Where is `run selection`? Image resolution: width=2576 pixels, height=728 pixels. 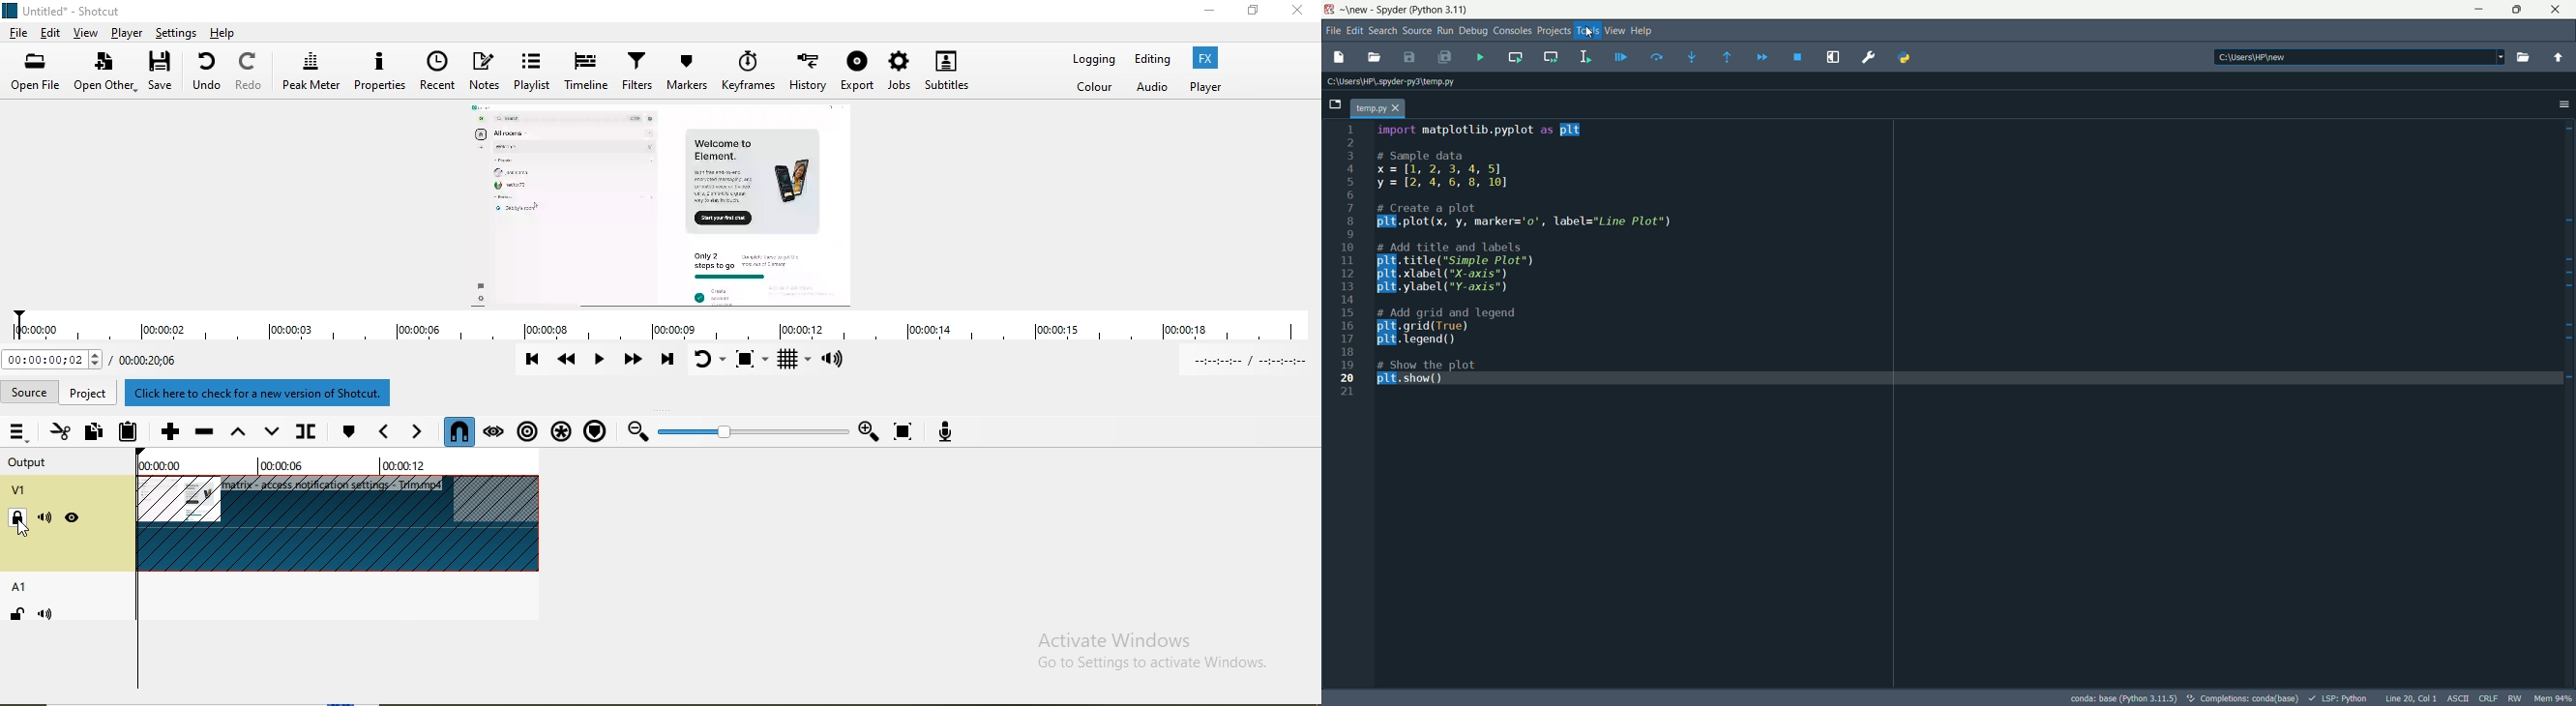 run selection is located at coordinates (1586, 57).